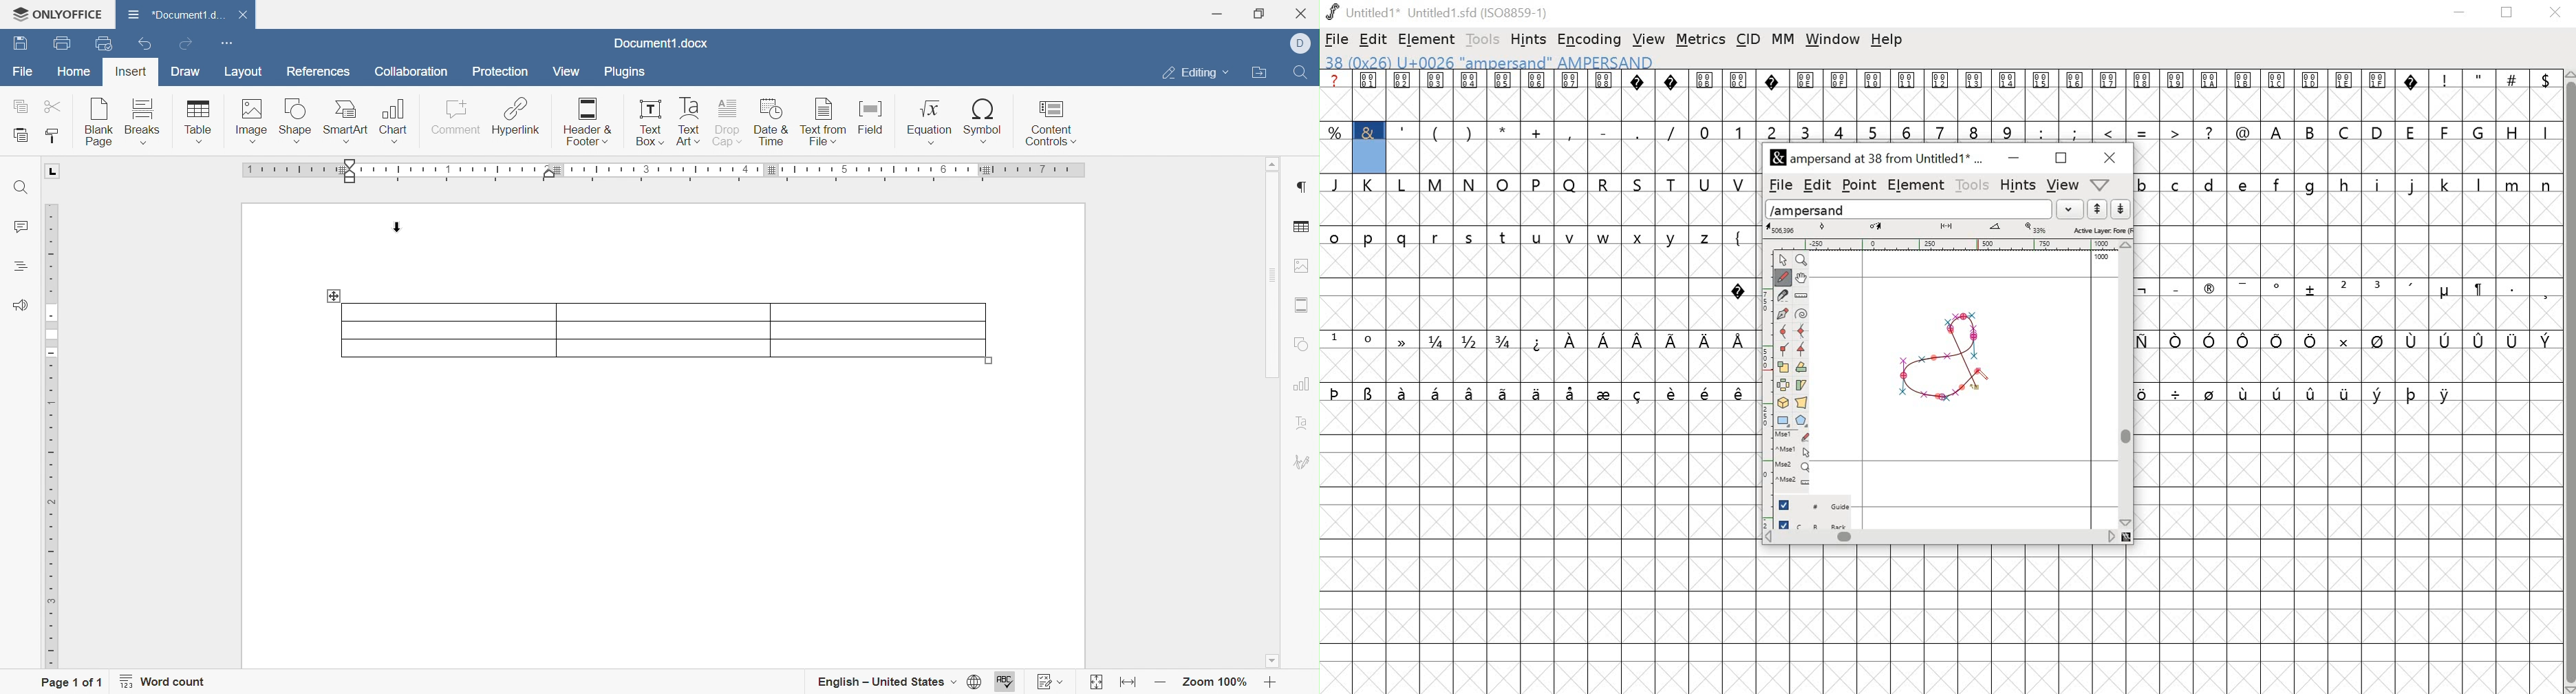  Describe the element at coordinates (132, 72) in the screenshot. I see `Insert` at that location.